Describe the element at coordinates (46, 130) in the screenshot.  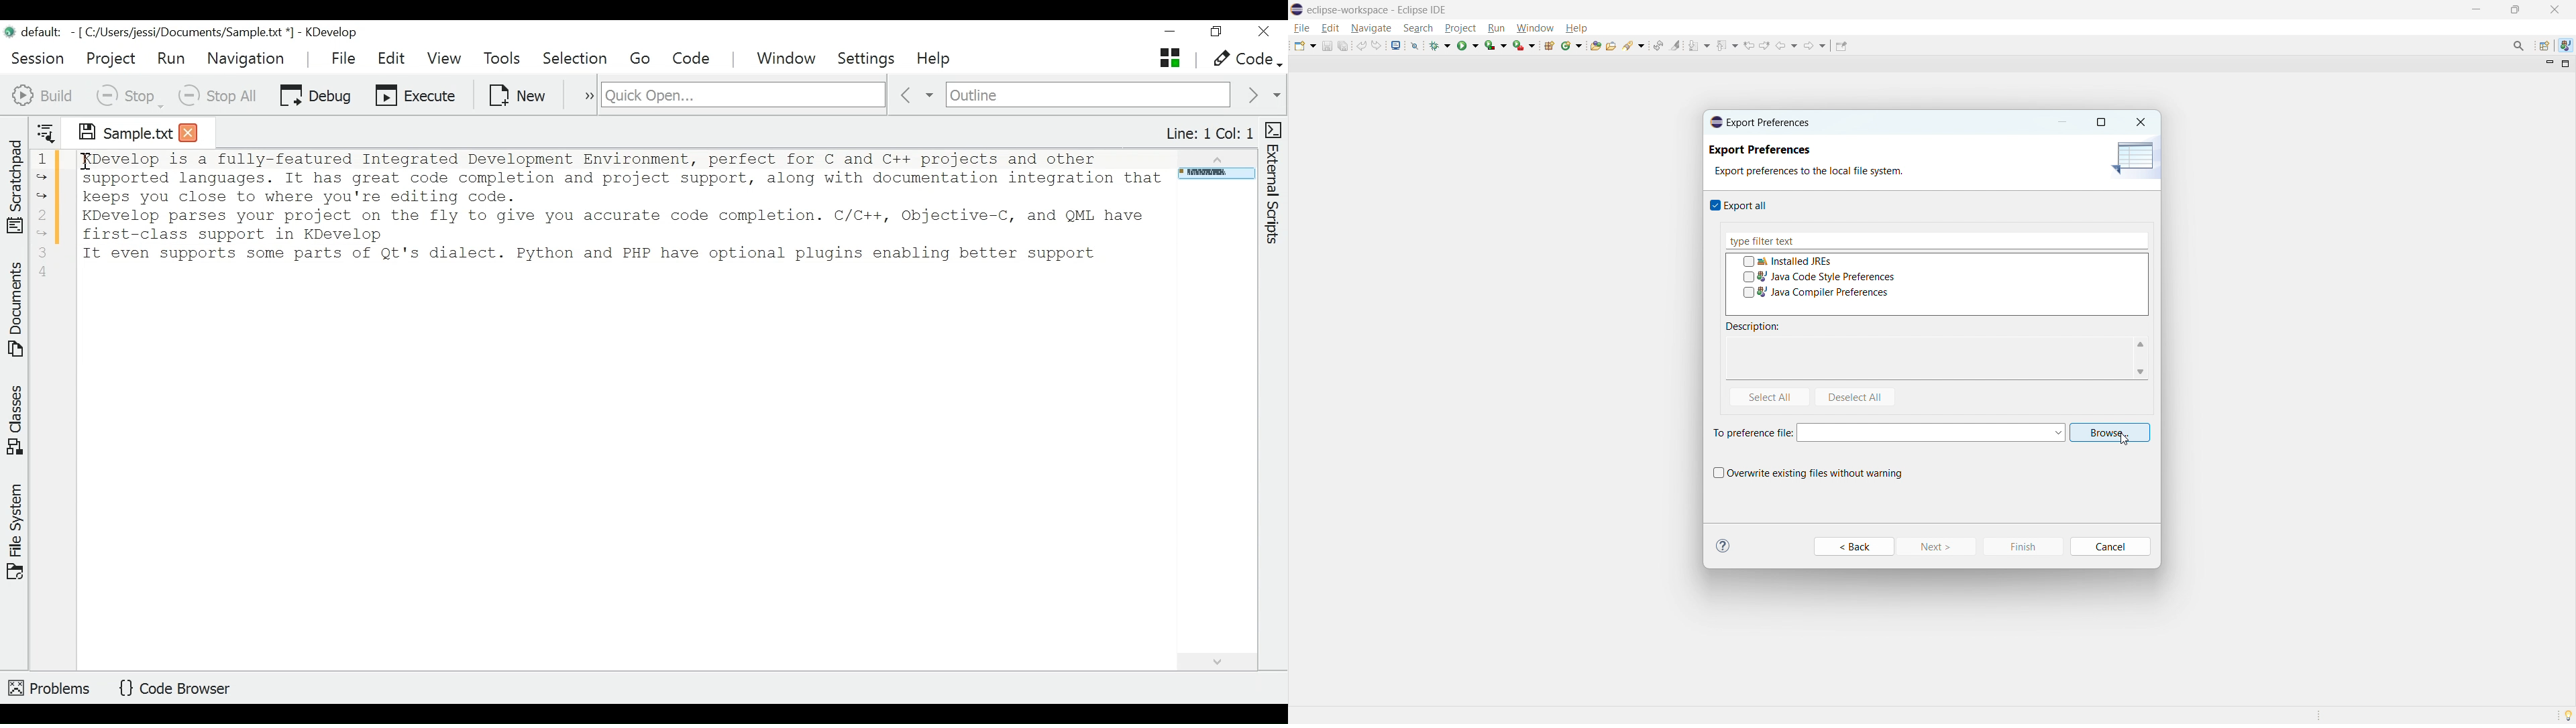
I see `Show sorted list` at that location.